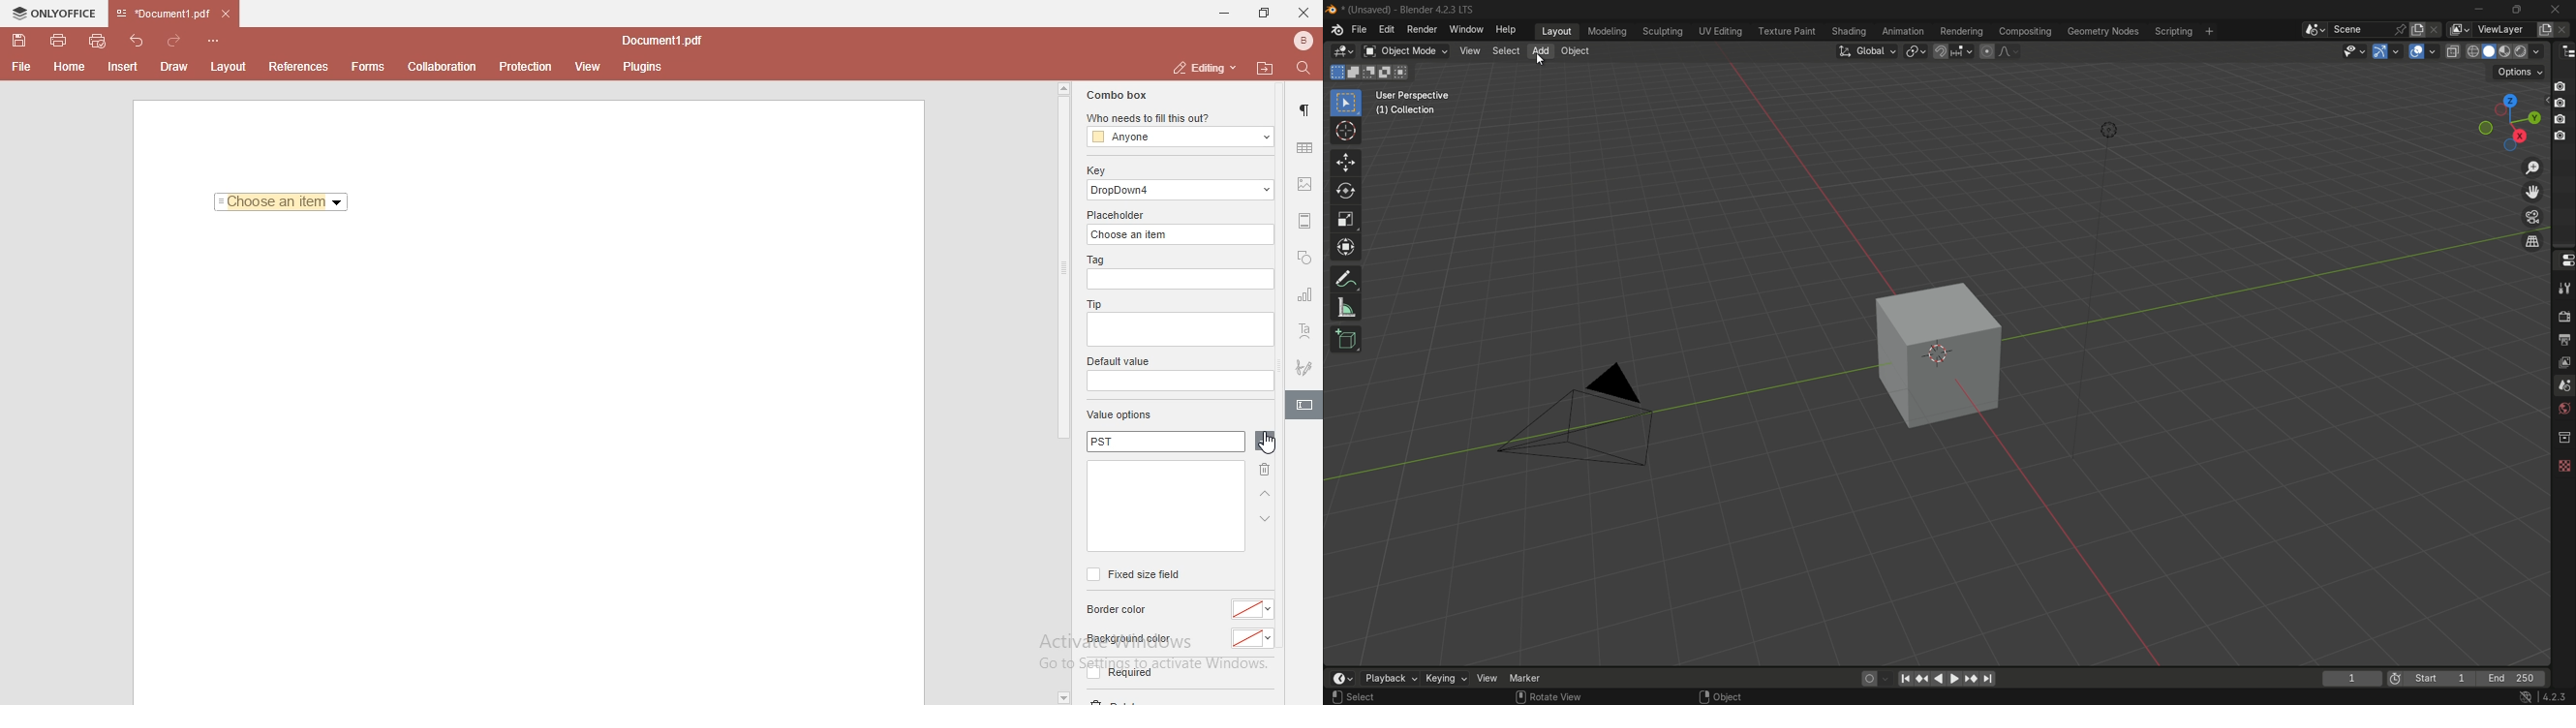 The height and width of the screenshot is (728, 2576). Describe the element at coordinates (1305, 364) in the screenshot. I see `signature` at that location.